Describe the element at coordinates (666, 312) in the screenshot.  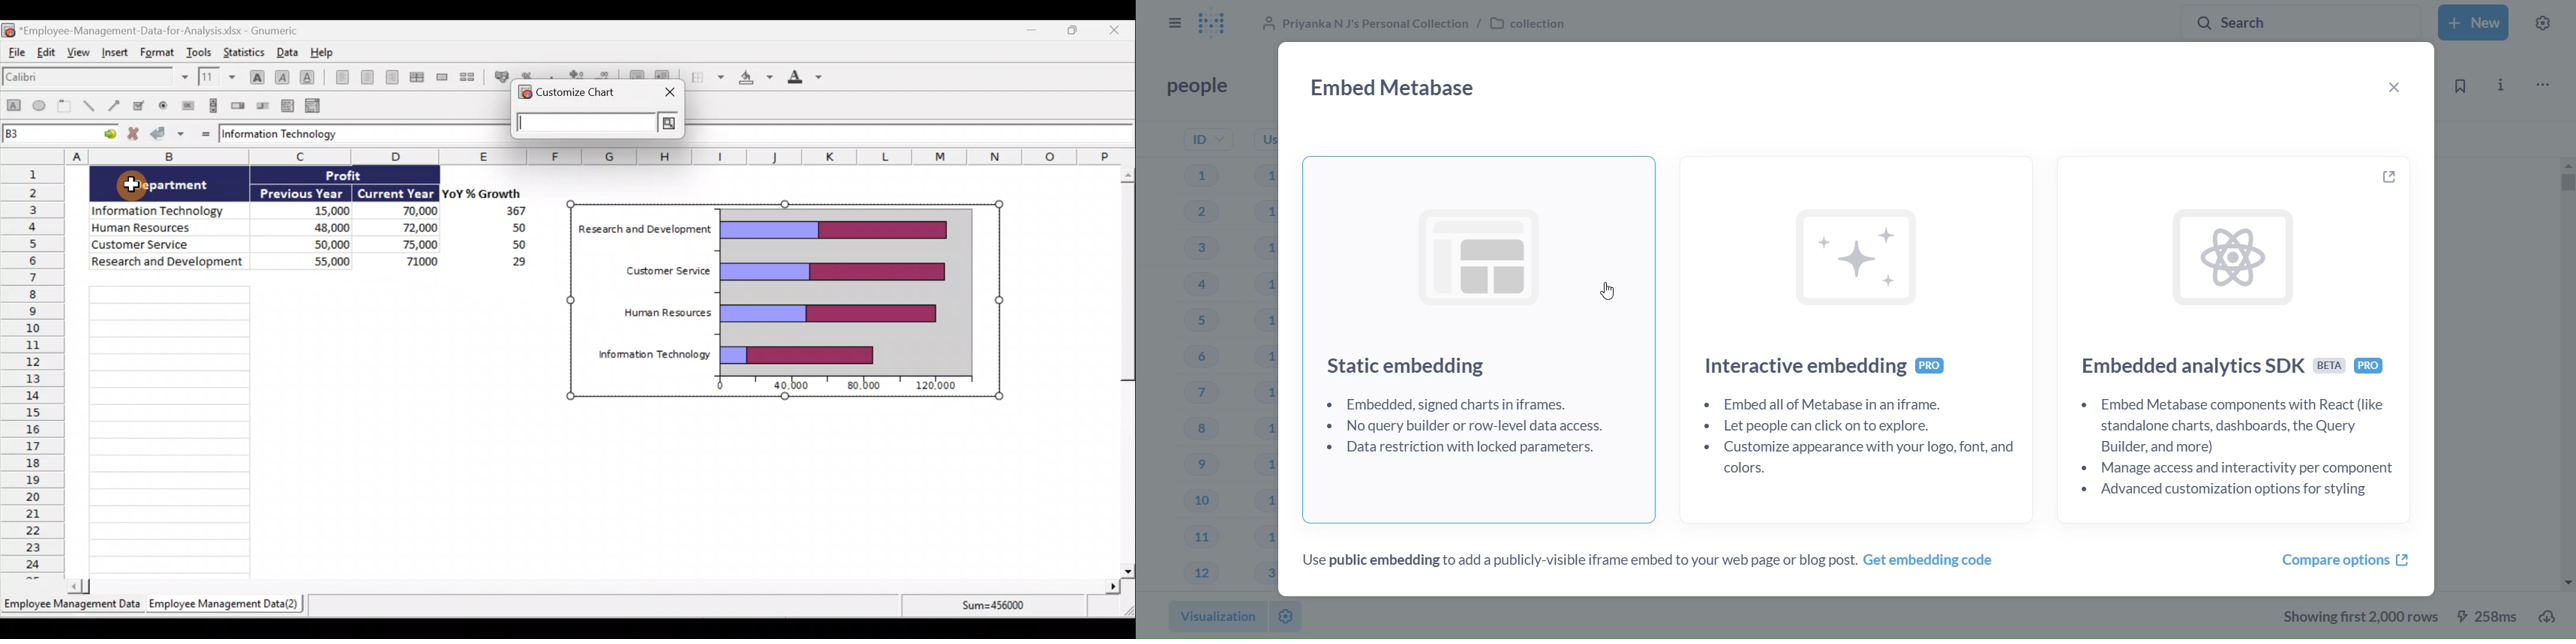
I see `Human Resources` at that location.